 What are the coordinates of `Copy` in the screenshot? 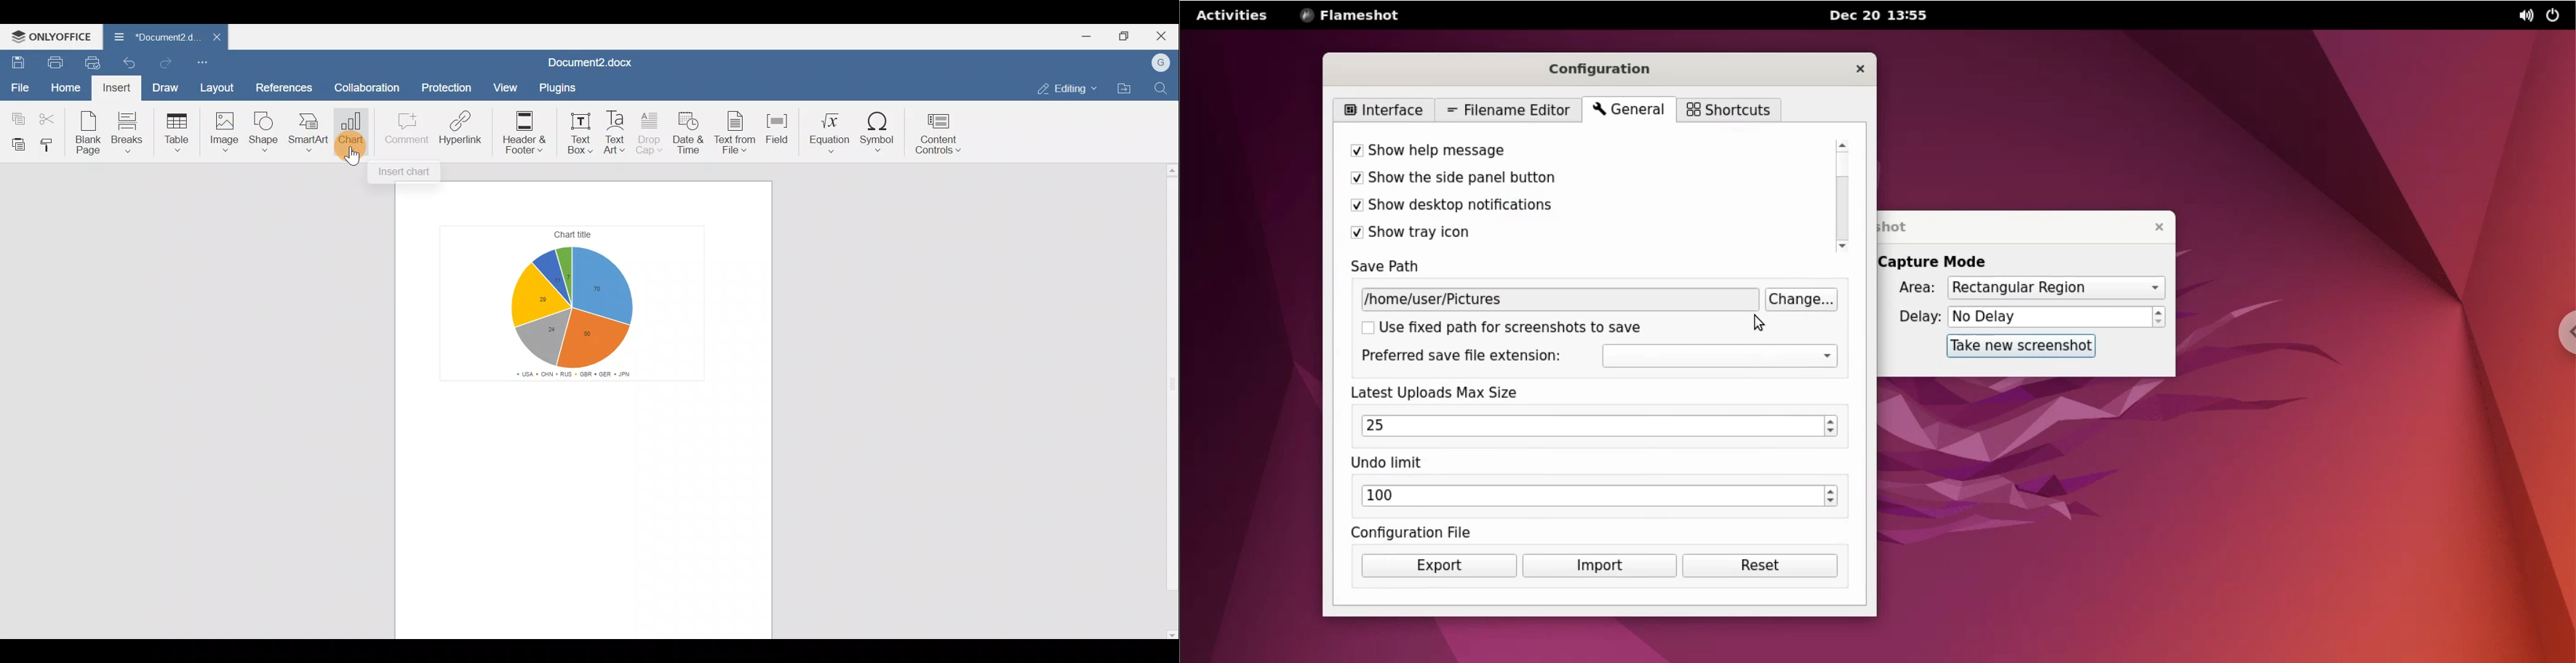 It's located at (15, 117).